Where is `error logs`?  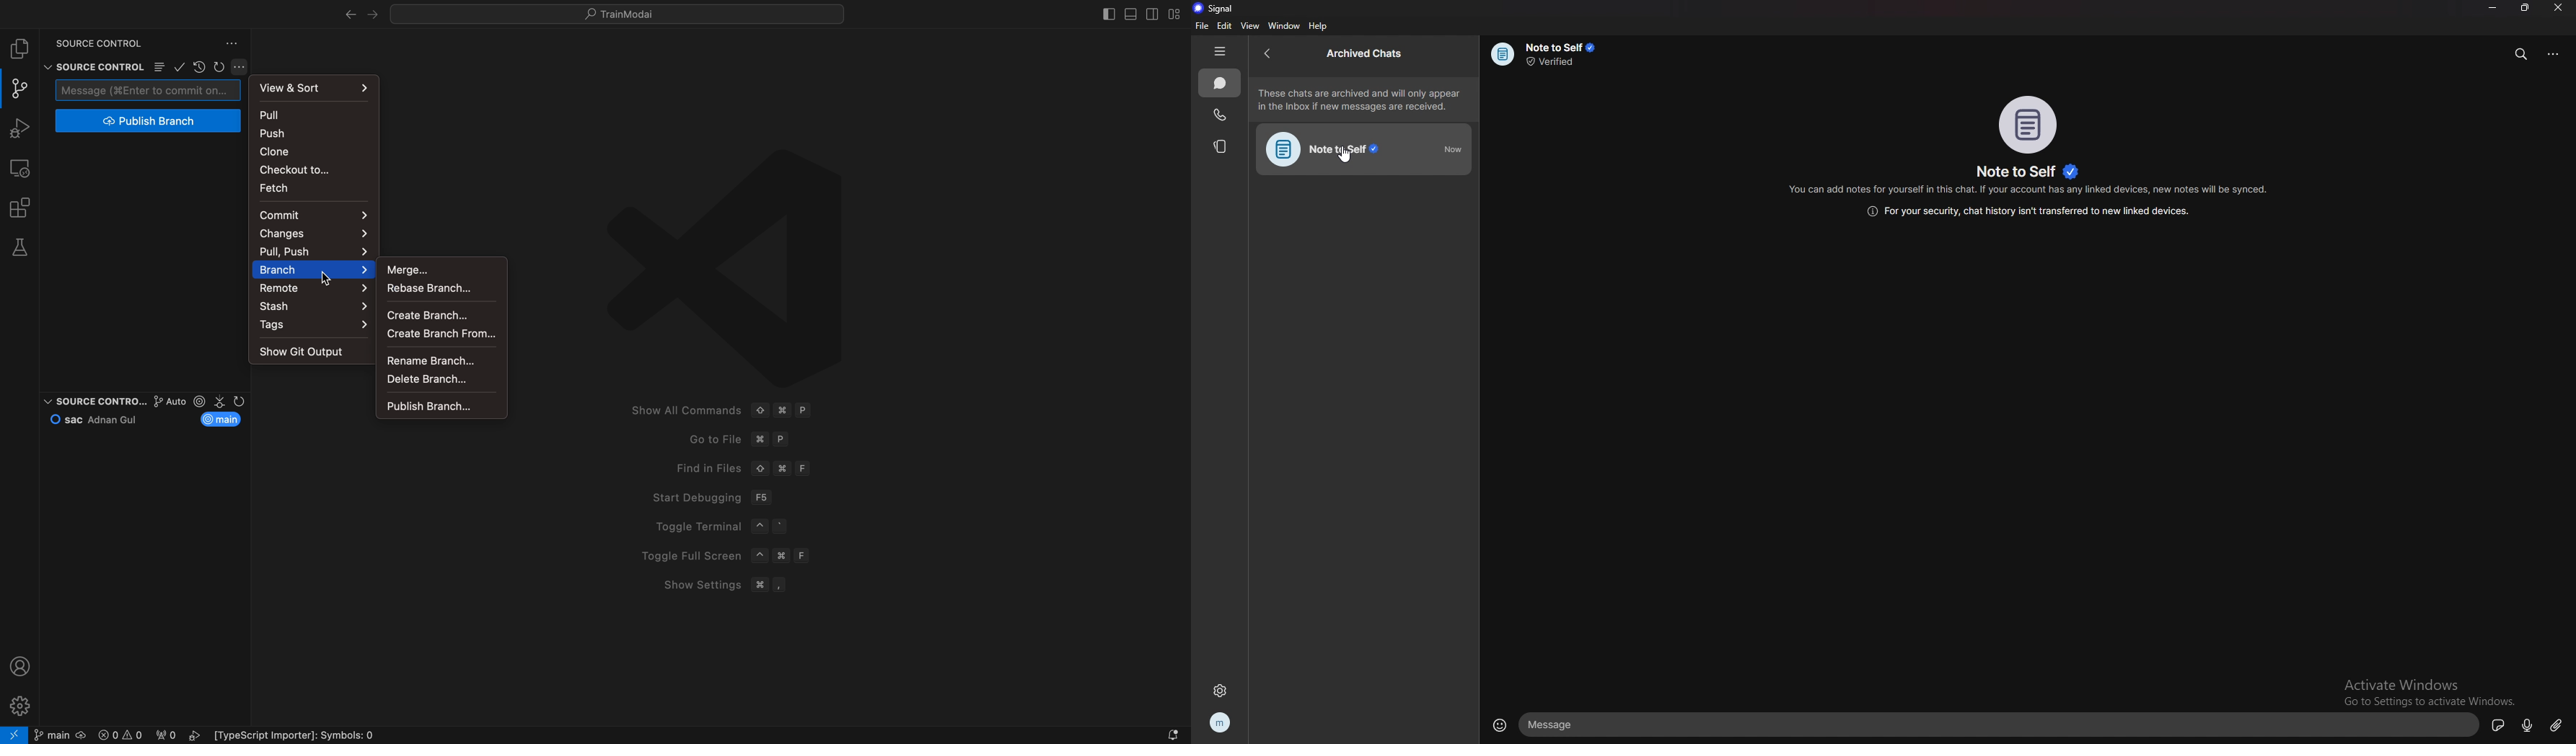
error logs is located at coordinates (242, 735).